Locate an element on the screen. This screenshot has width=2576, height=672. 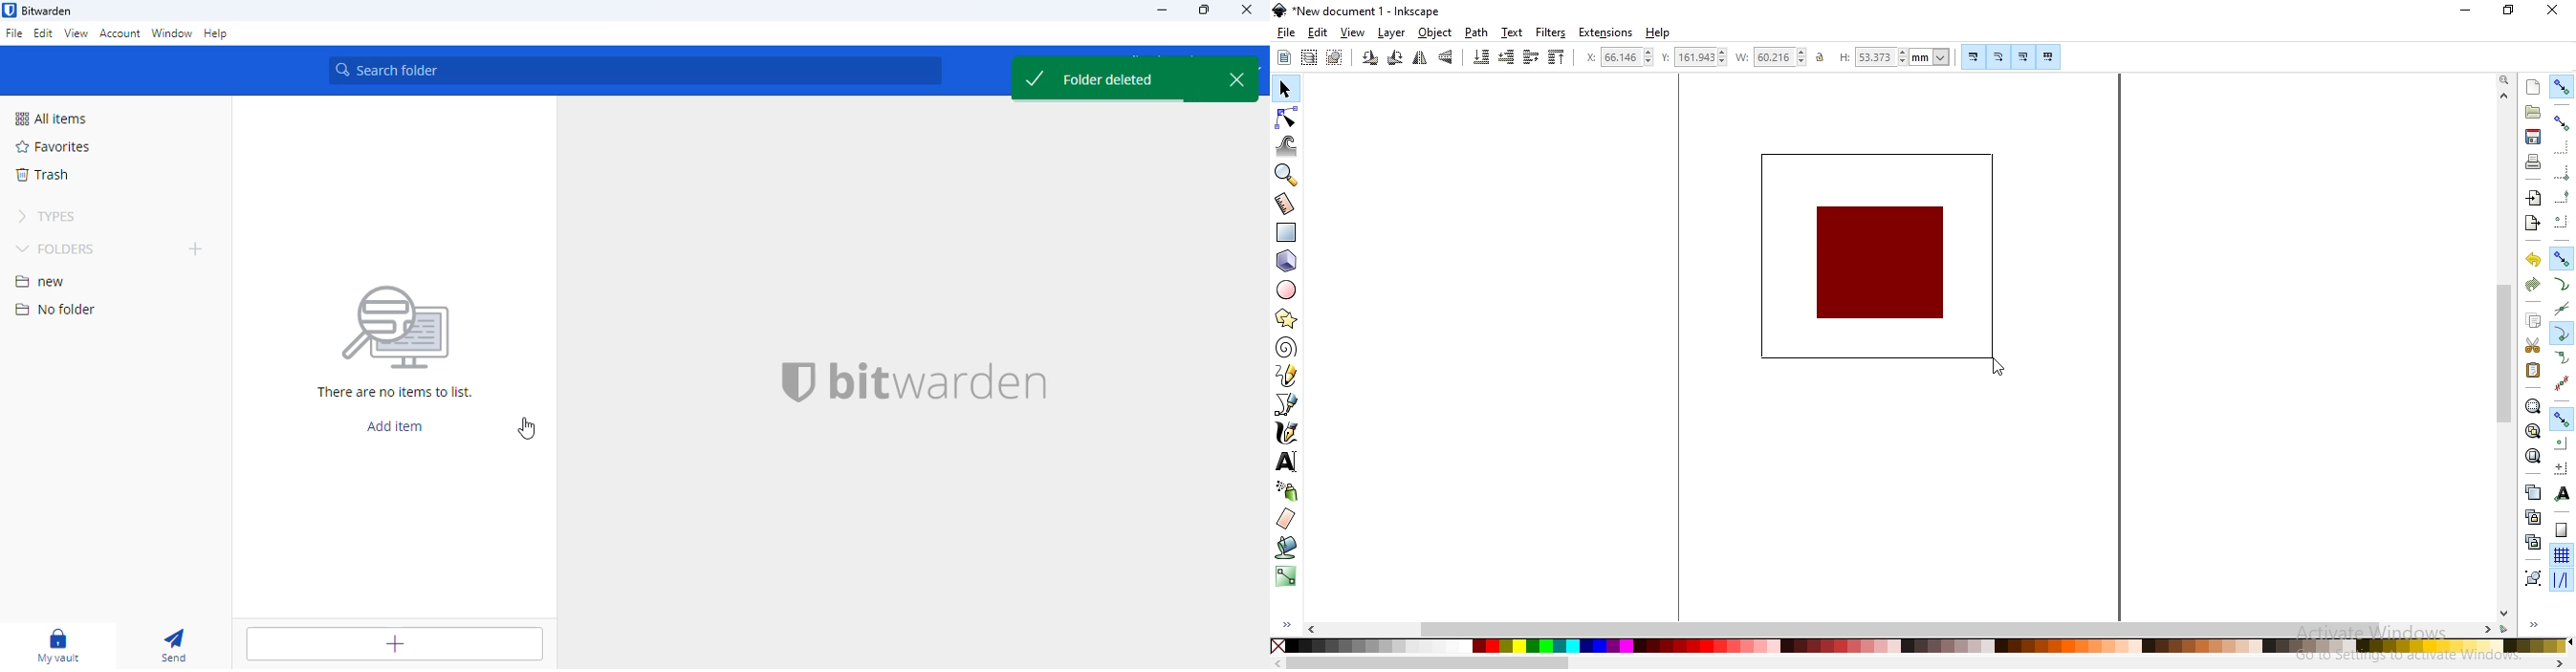
close is located at coordinates (1248, 9).